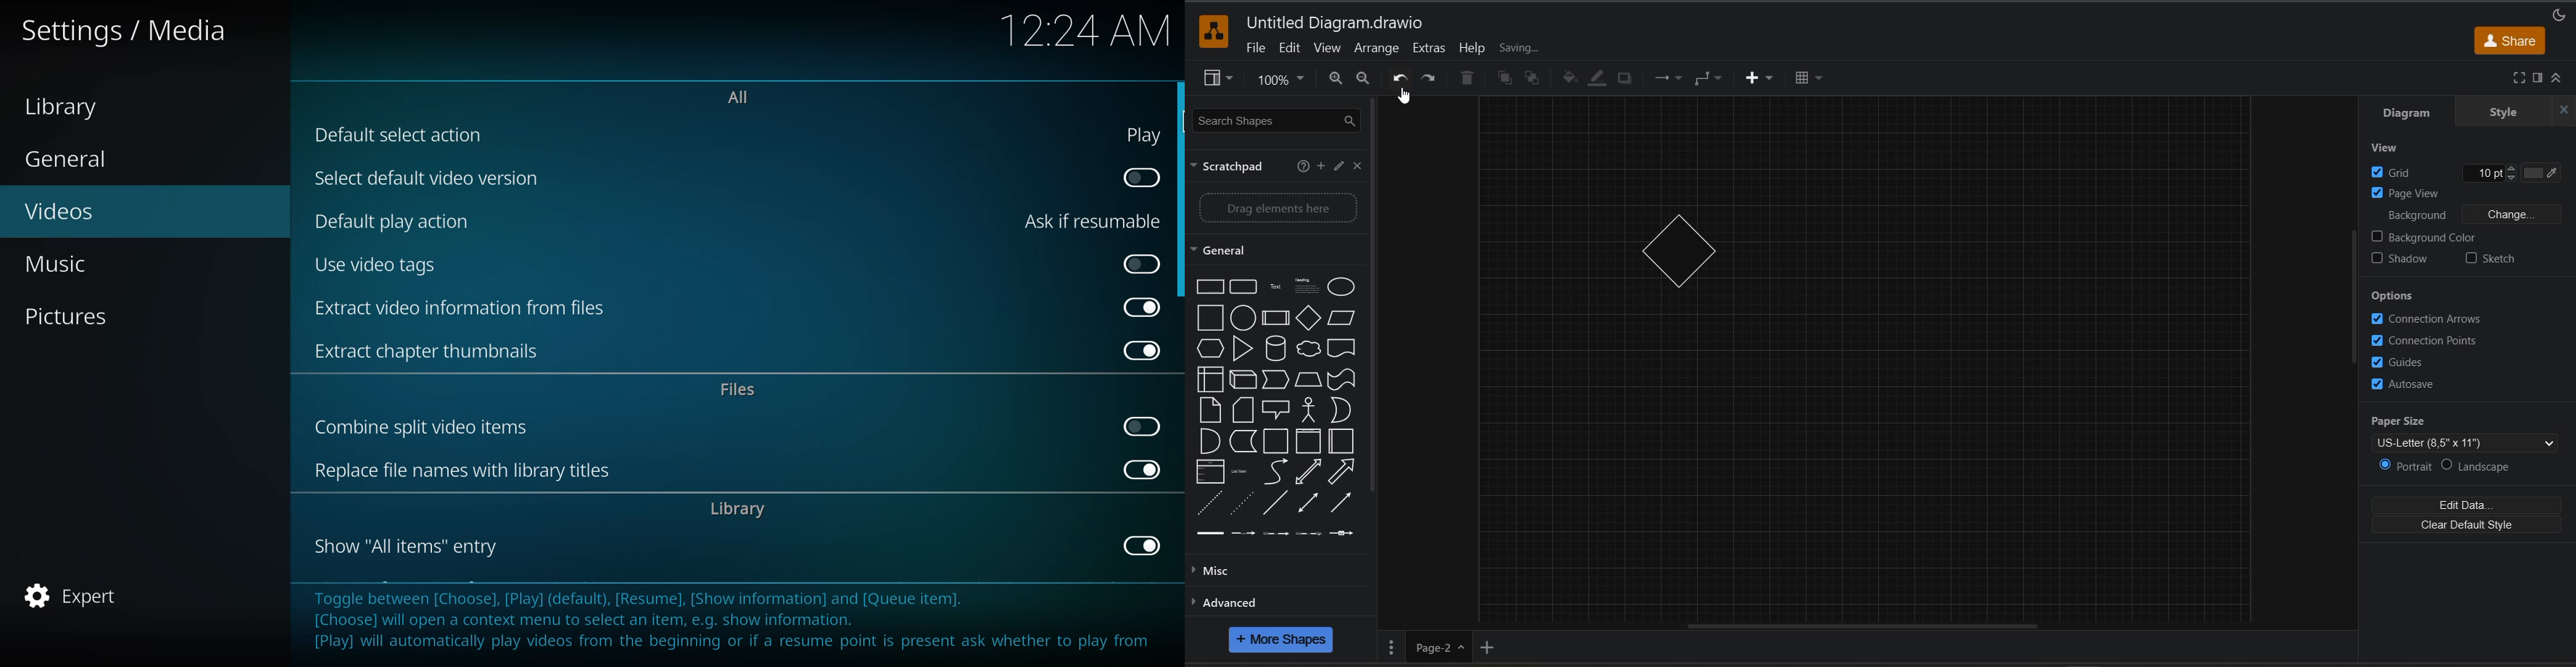 The height and width of the screenshot is (672, 2576). Describe the element at coordinates (1568, 78) in the screenshot. I see `fill color` at that location.